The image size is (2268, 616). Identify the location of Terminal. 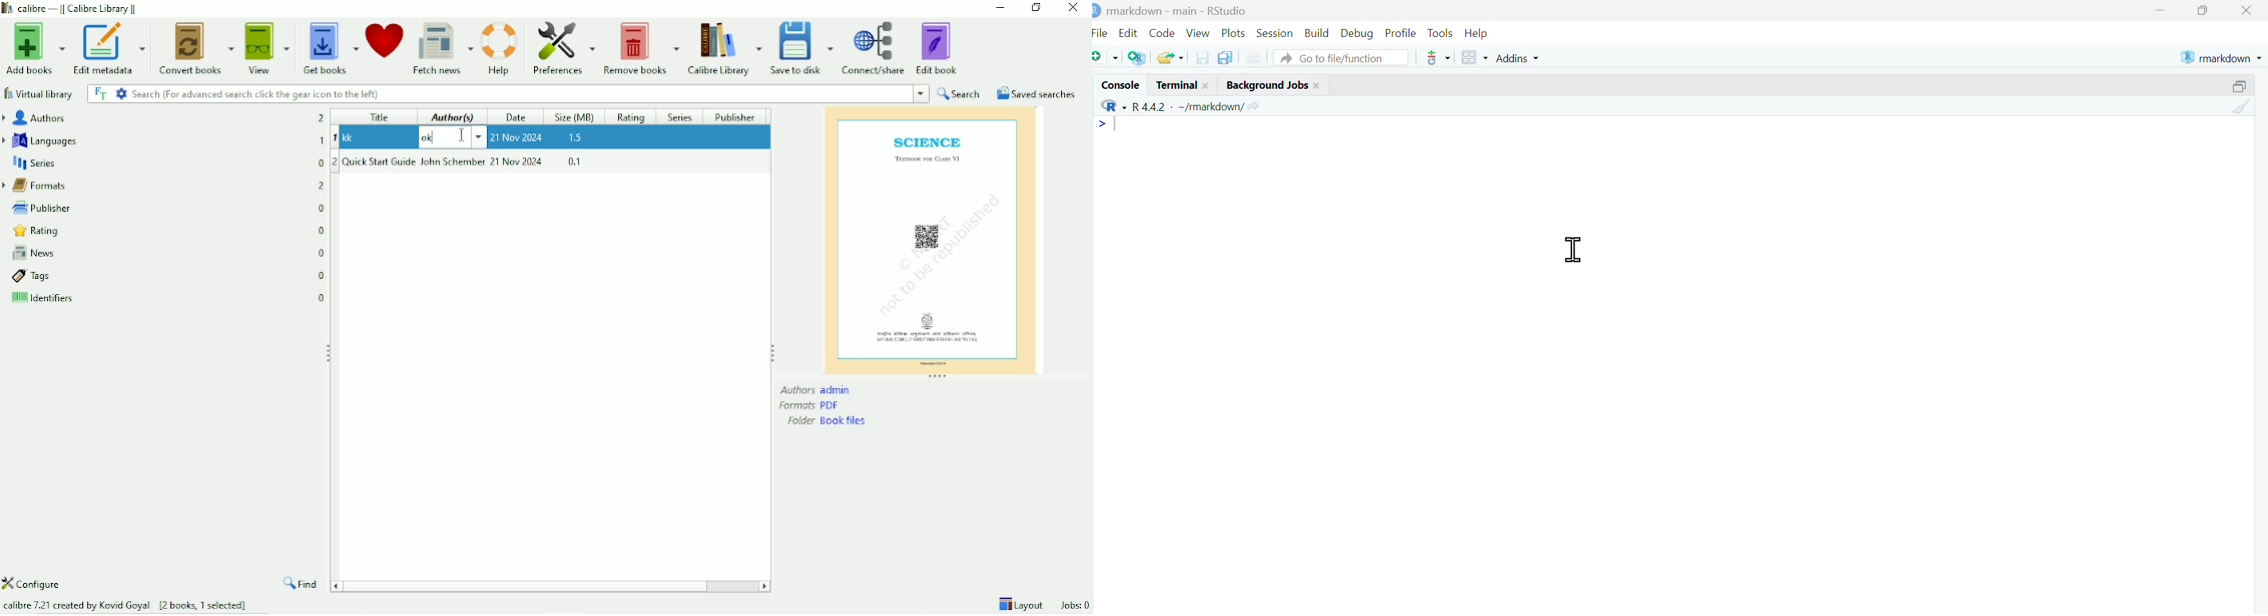
(1173, 84).